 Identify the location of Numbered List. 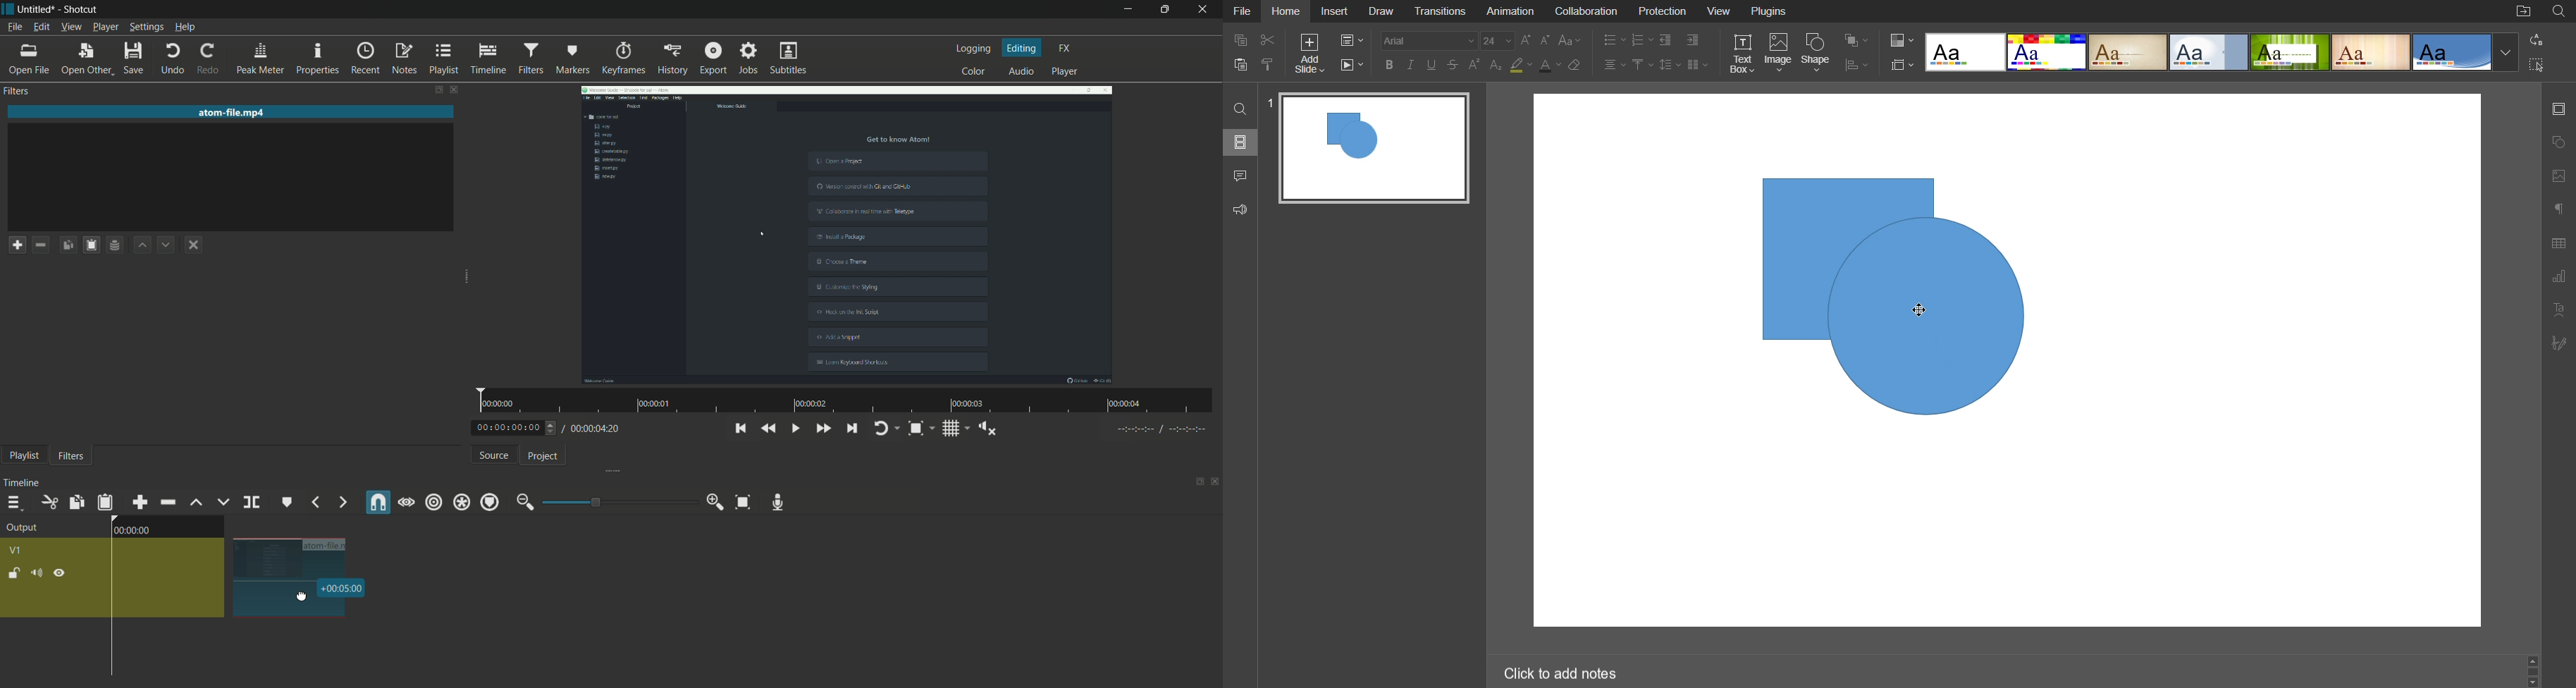
(1642, 39).